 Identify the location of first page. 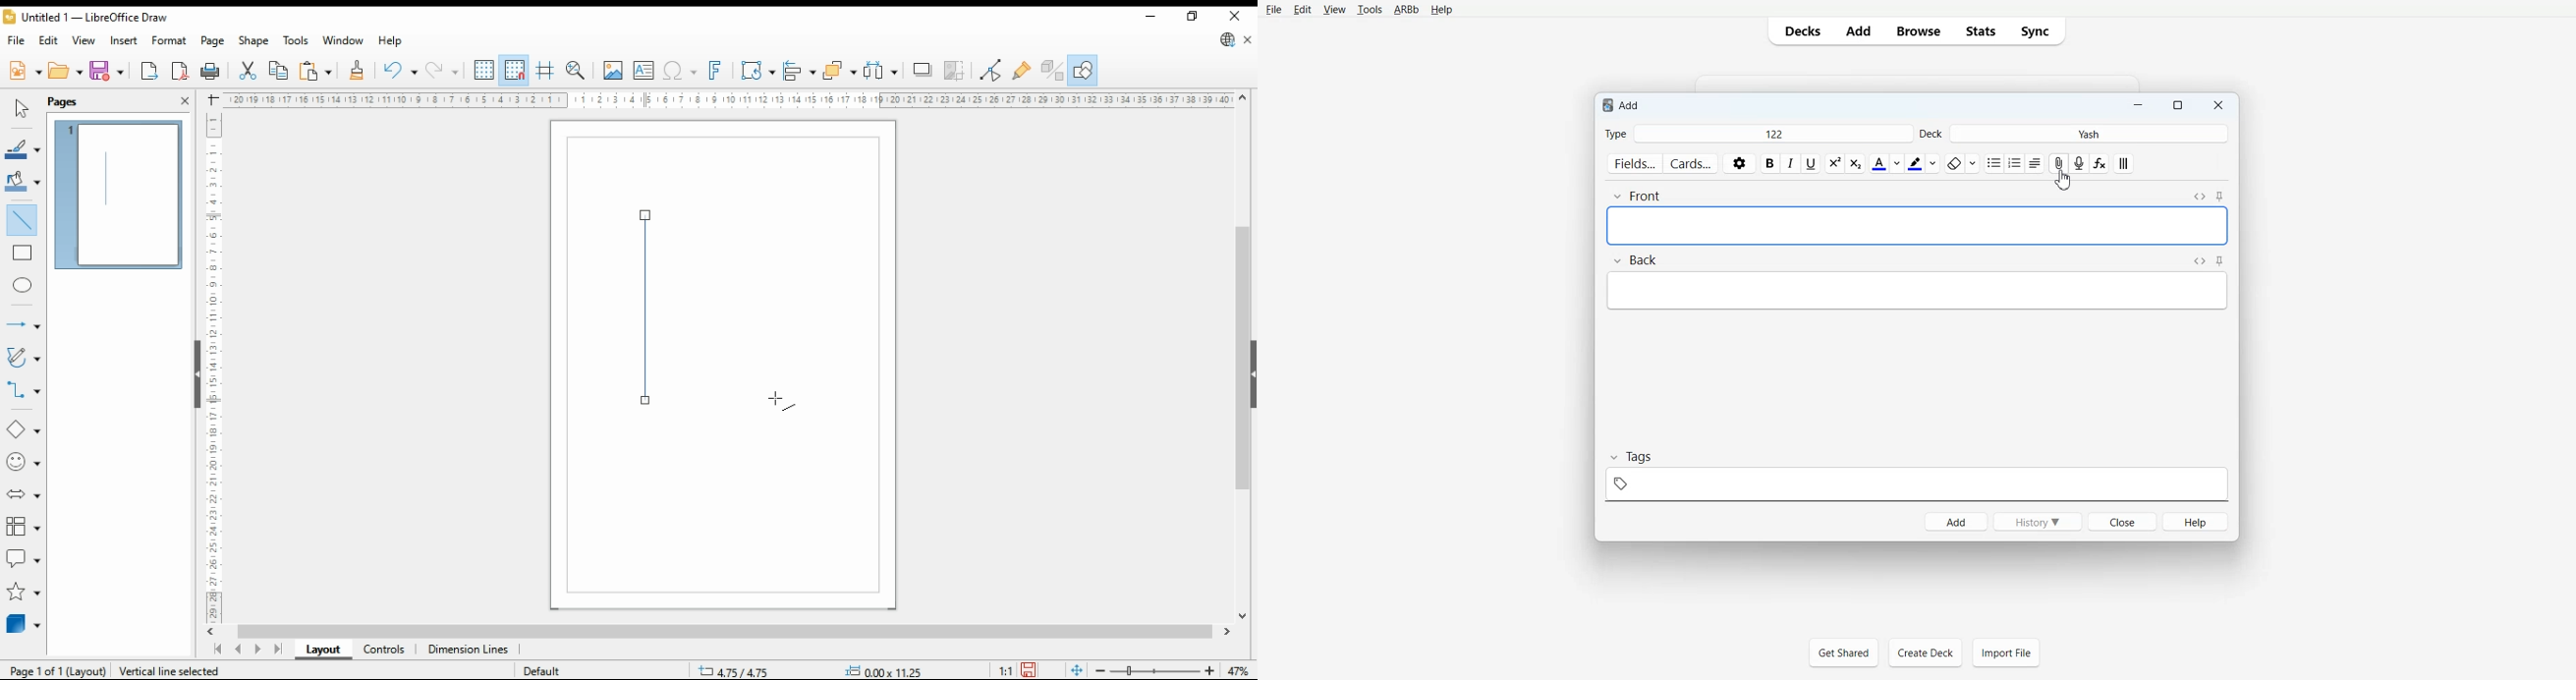
(217, 650).